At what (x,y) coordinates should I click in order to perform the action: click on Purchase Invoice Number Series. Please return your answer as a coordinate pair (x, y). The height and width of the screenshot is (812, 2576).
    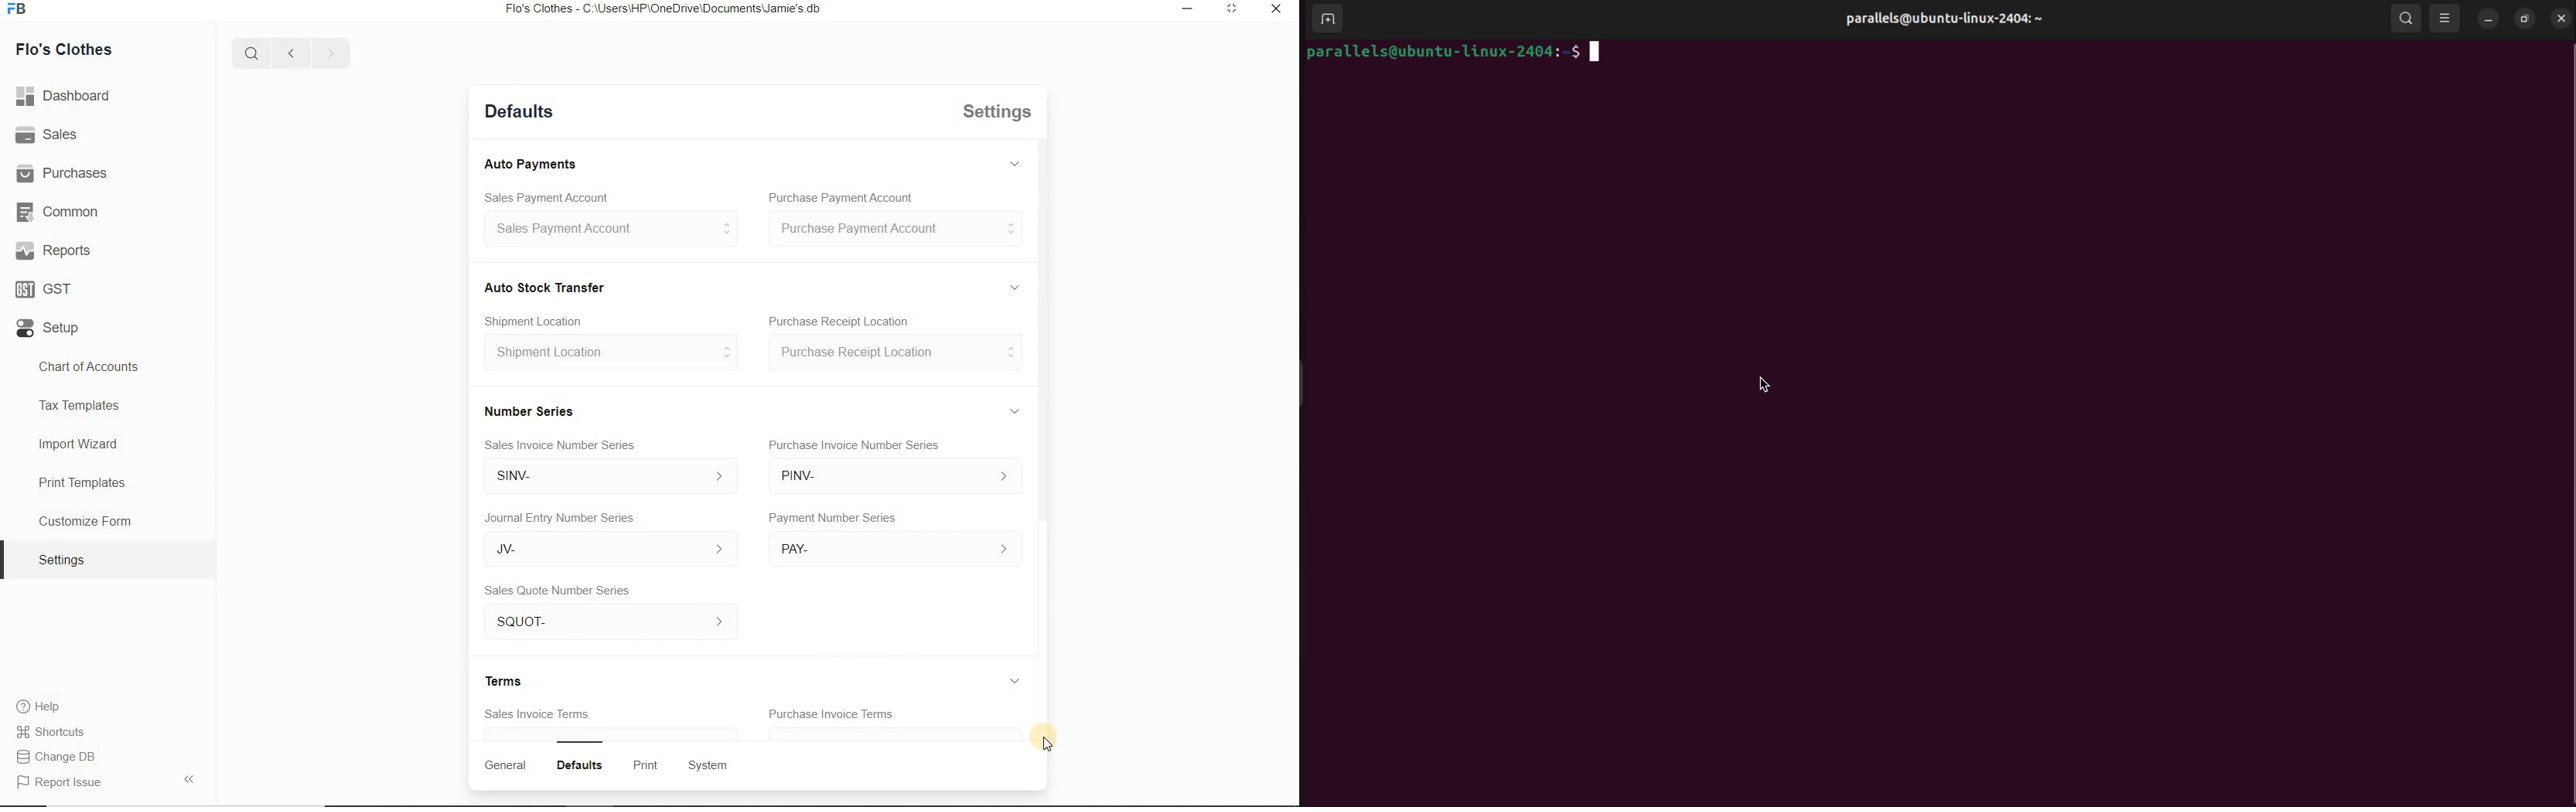
    Looking at the image, I should click on (854, 445).